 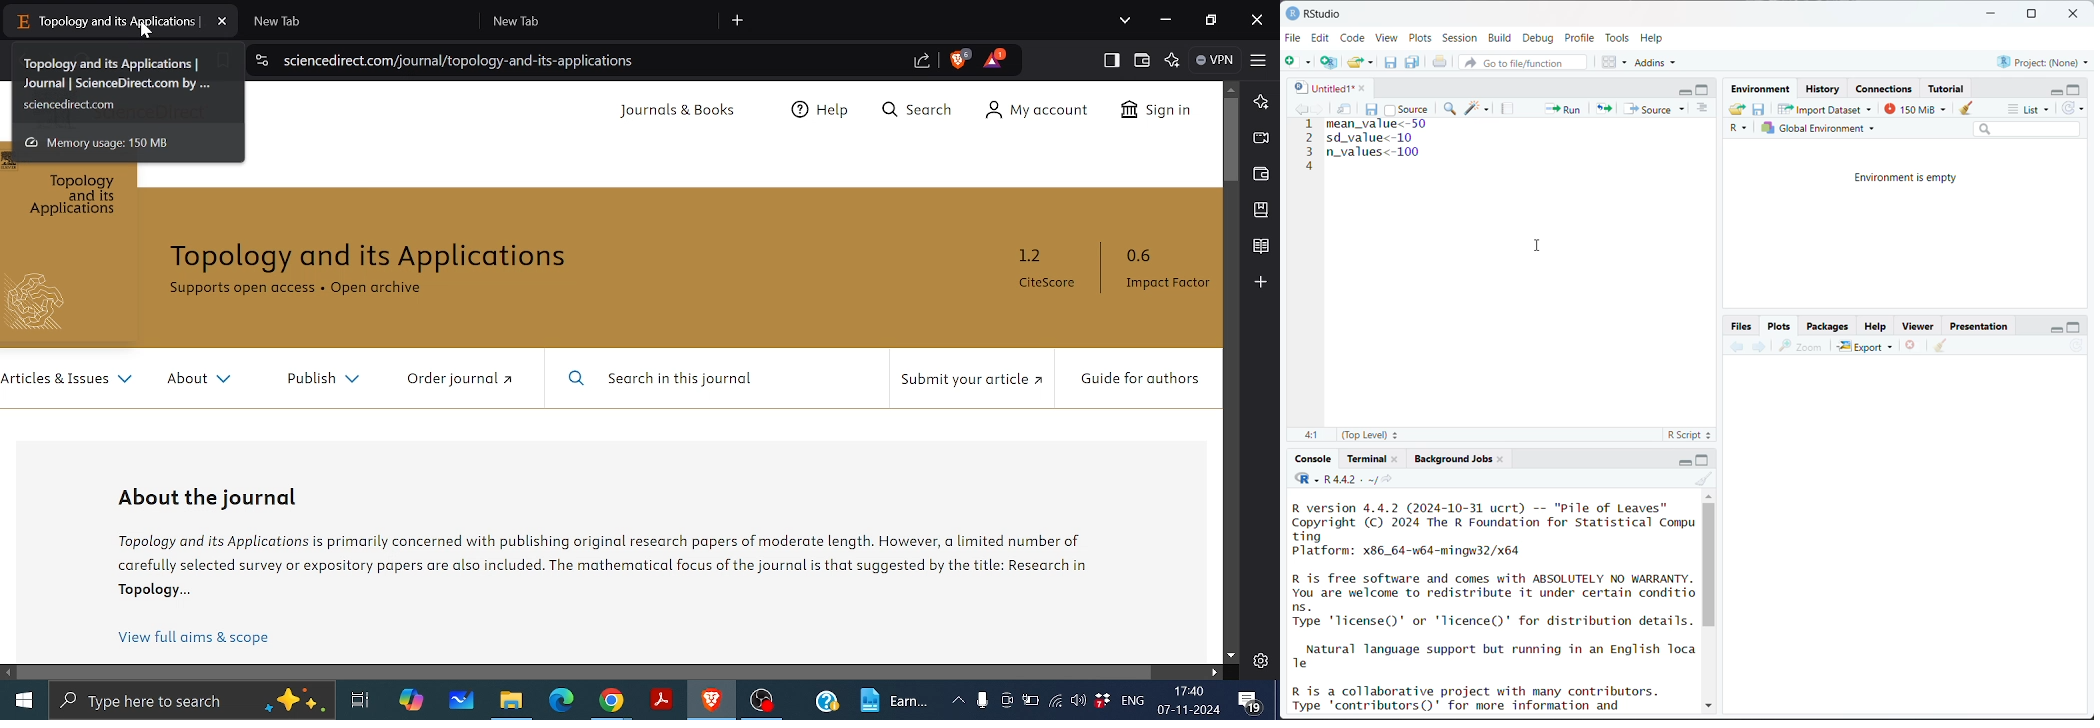 I want to click on Project:(None), so click(x=2042, y=61).